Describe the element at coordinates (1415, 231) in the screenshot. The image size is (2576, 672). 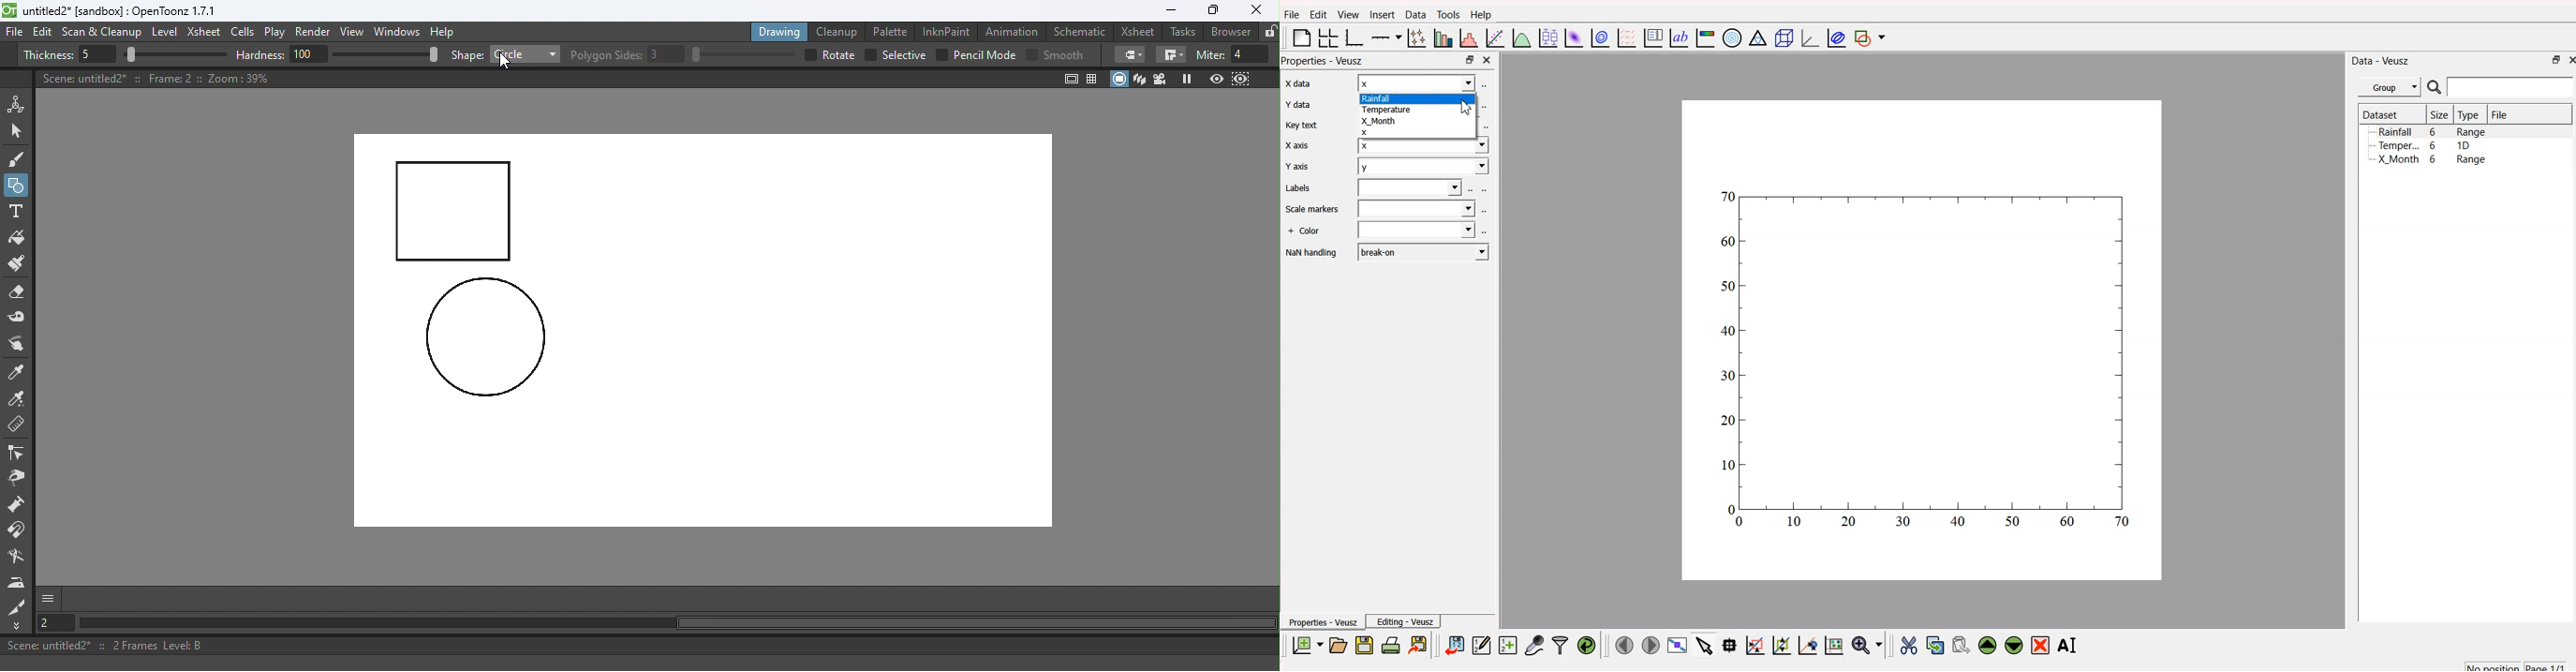
I see `field` at that location.